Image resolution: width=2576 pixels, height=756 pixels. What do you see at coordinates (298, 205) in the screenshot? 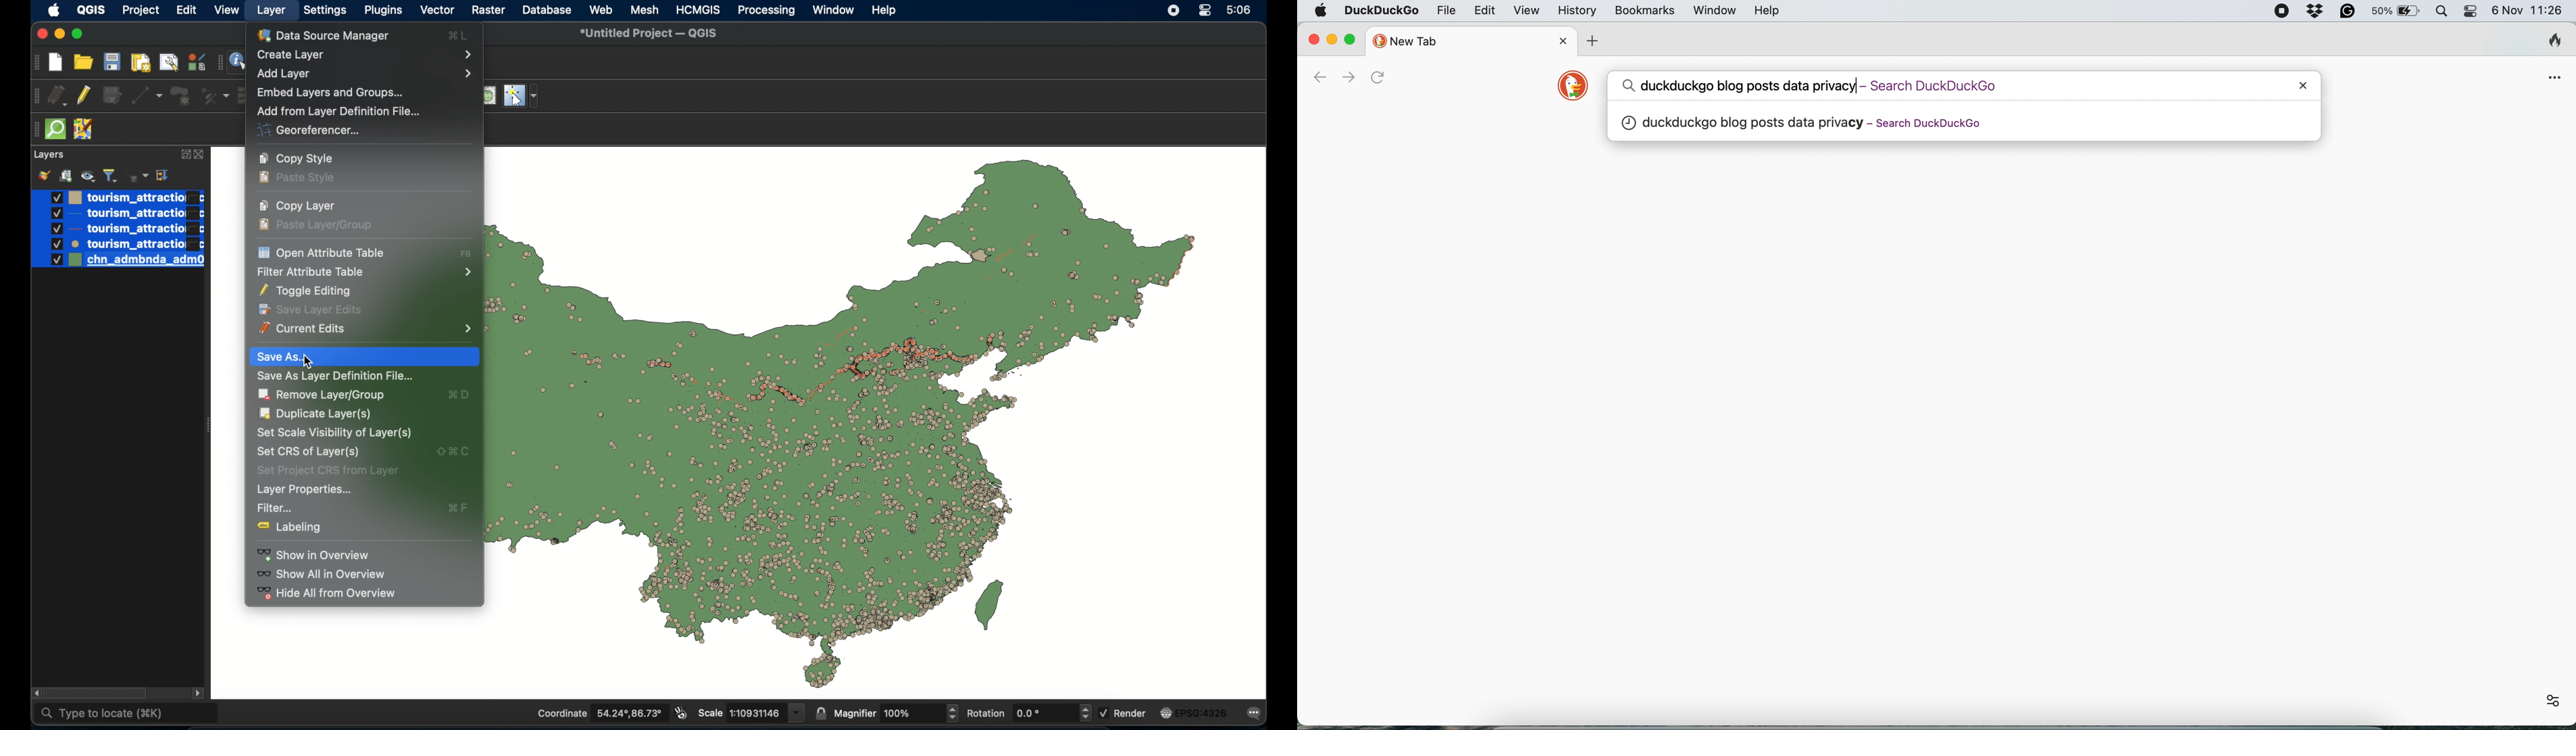
I see `copy layer` at bounding box center [298, 205].